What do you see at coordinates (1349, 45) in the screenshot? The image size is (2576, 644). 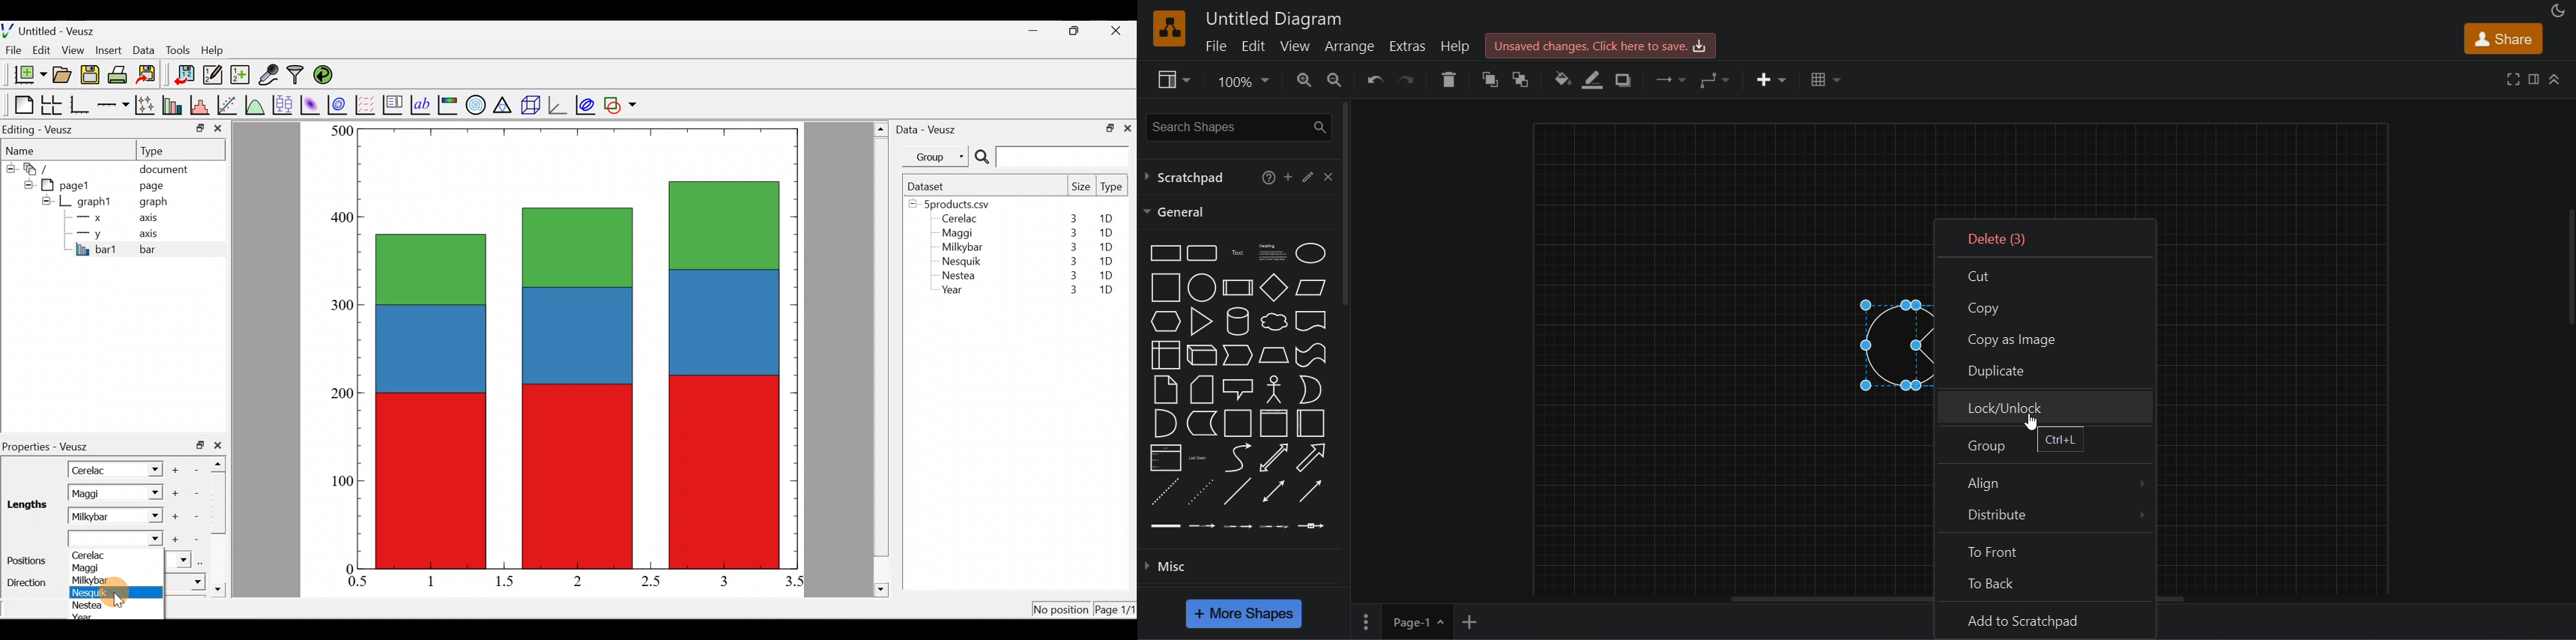 I see `arrangw` at bounding box center [1349, 45].